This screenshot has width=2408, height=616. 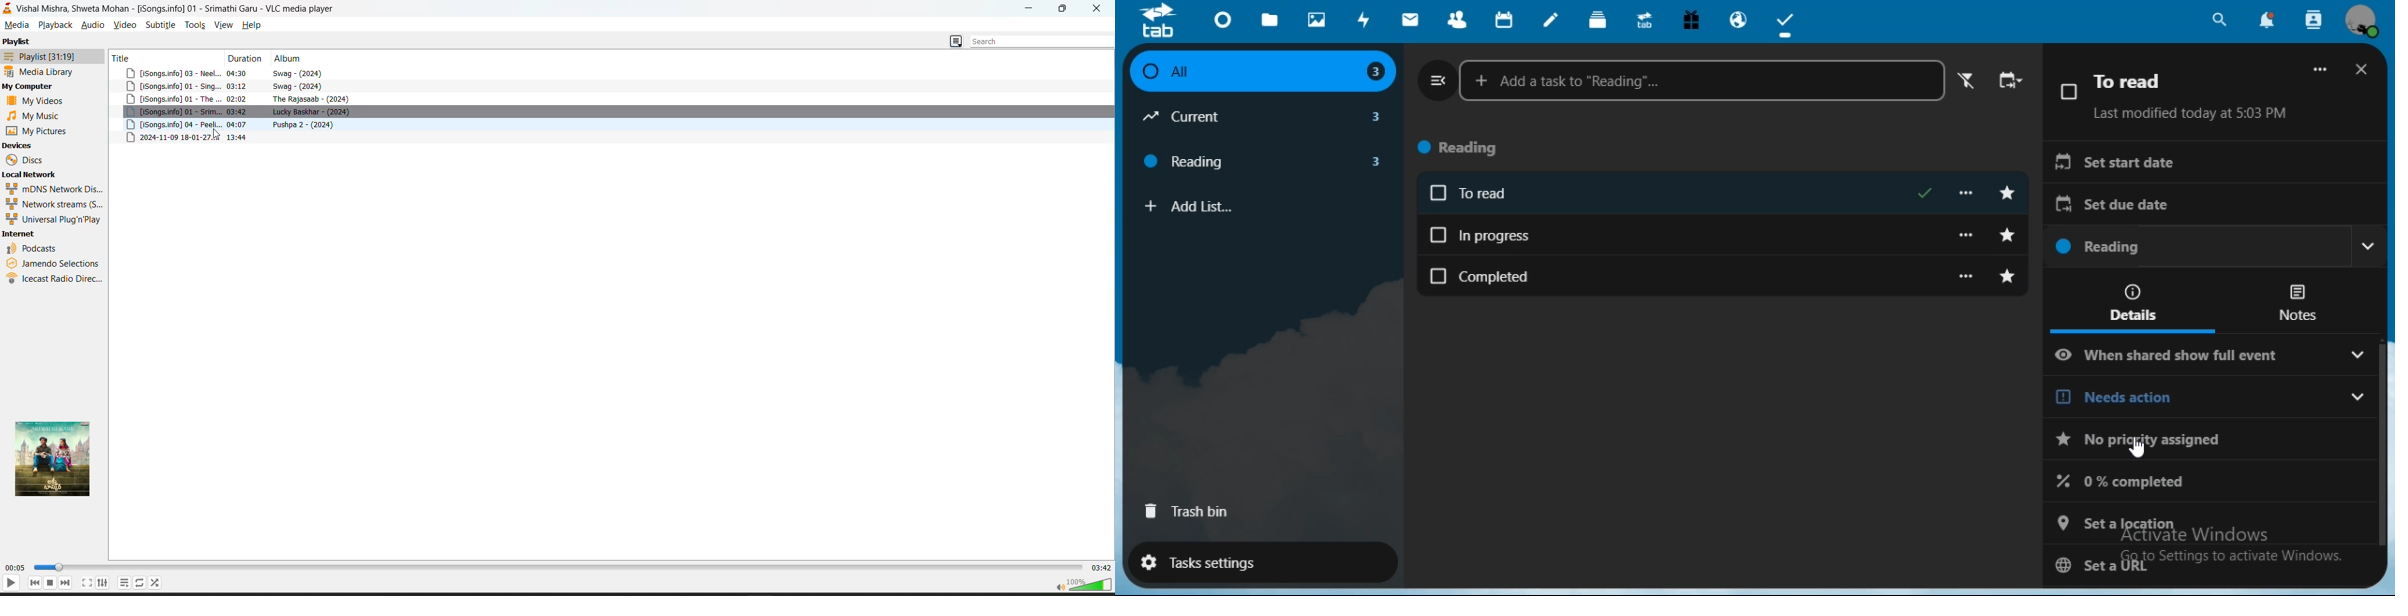 What do you see at coordinates (239, 98) in the screenshot?
I see `02:02` at bounding box center [239, 98].